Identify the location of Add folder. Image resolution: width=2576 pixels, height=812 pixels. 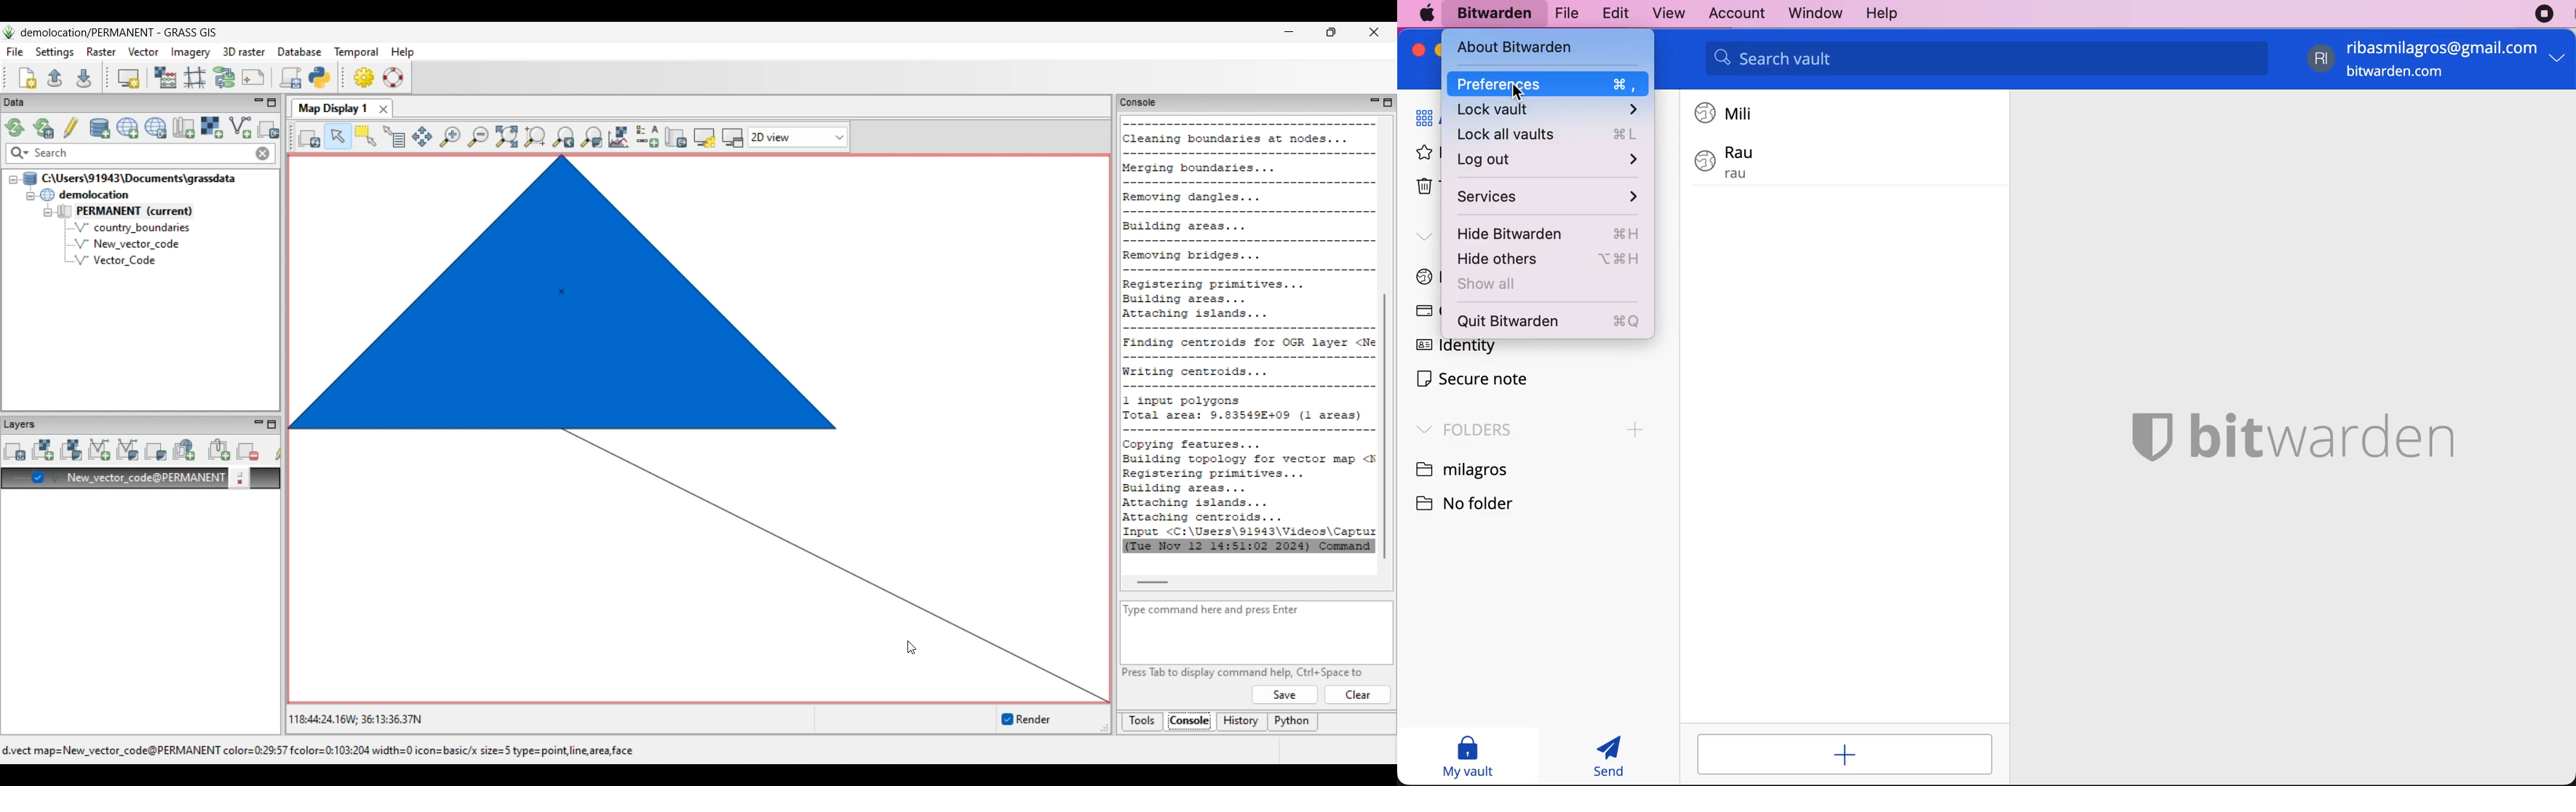
(1636, 430).